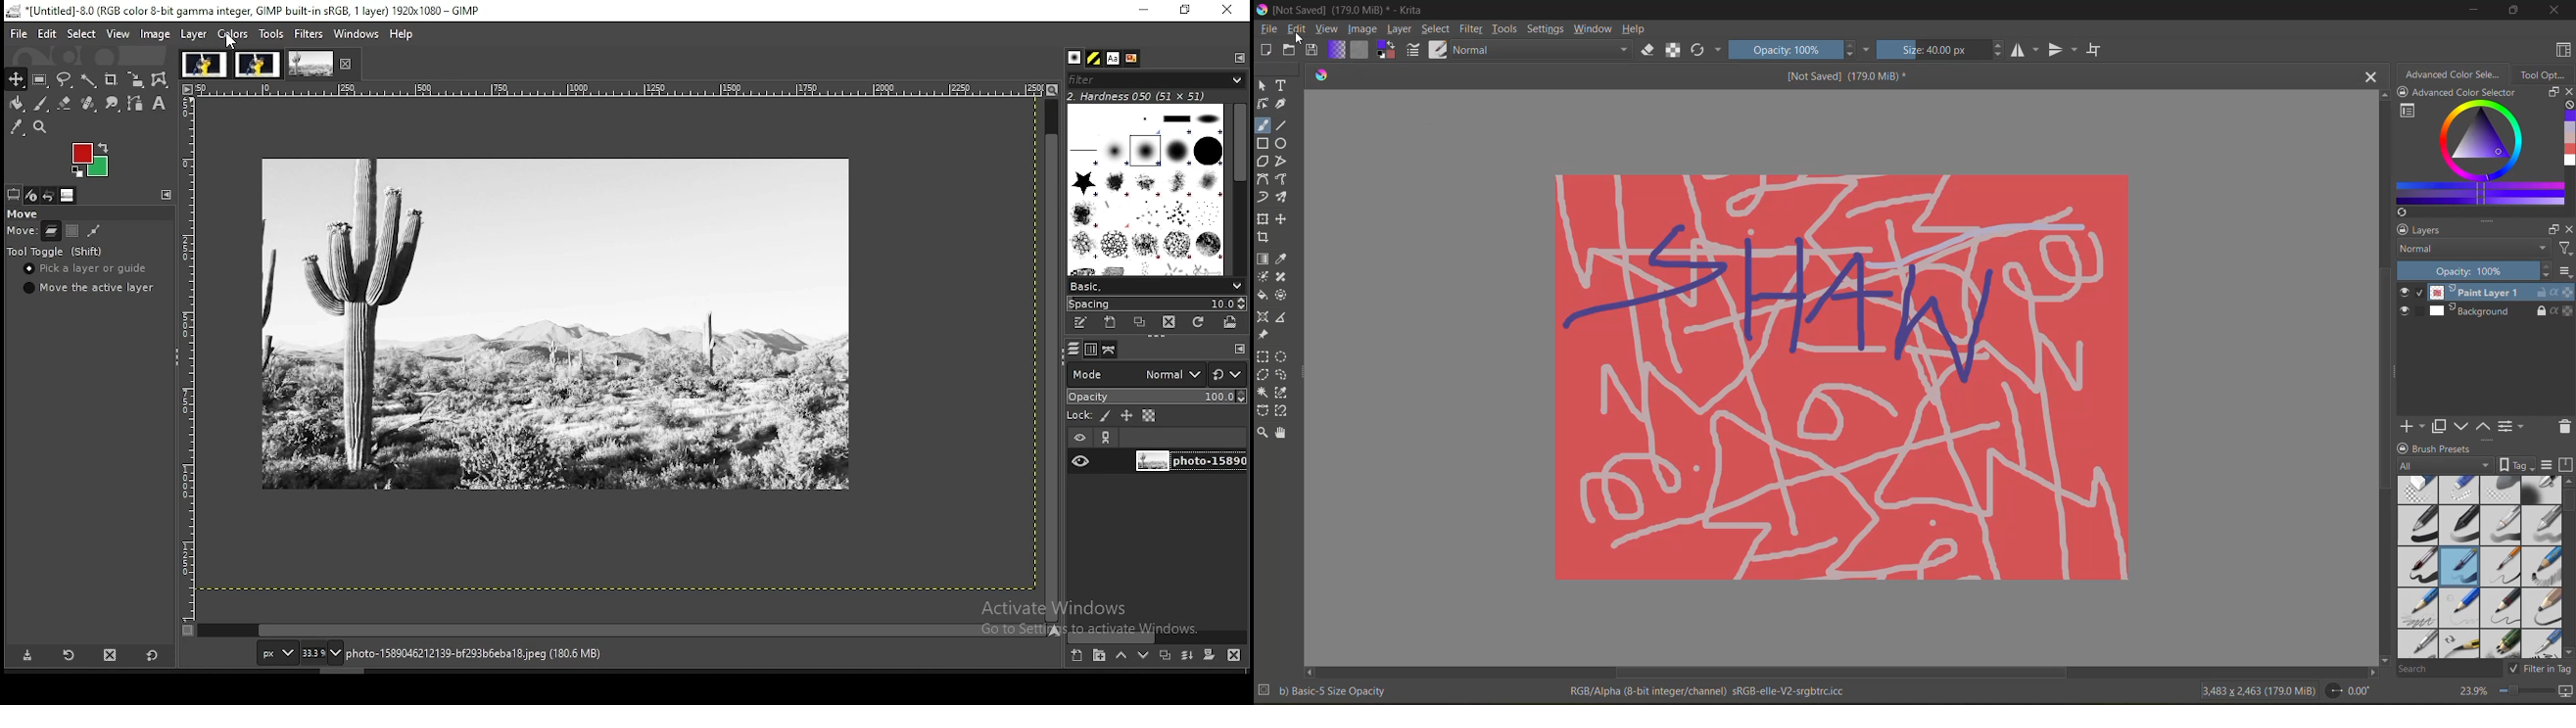 The image size is (2576, 728). What do you see at coordinates (355, 33) in the screenshot?
I see `windows` at bounding box center [355, 33].